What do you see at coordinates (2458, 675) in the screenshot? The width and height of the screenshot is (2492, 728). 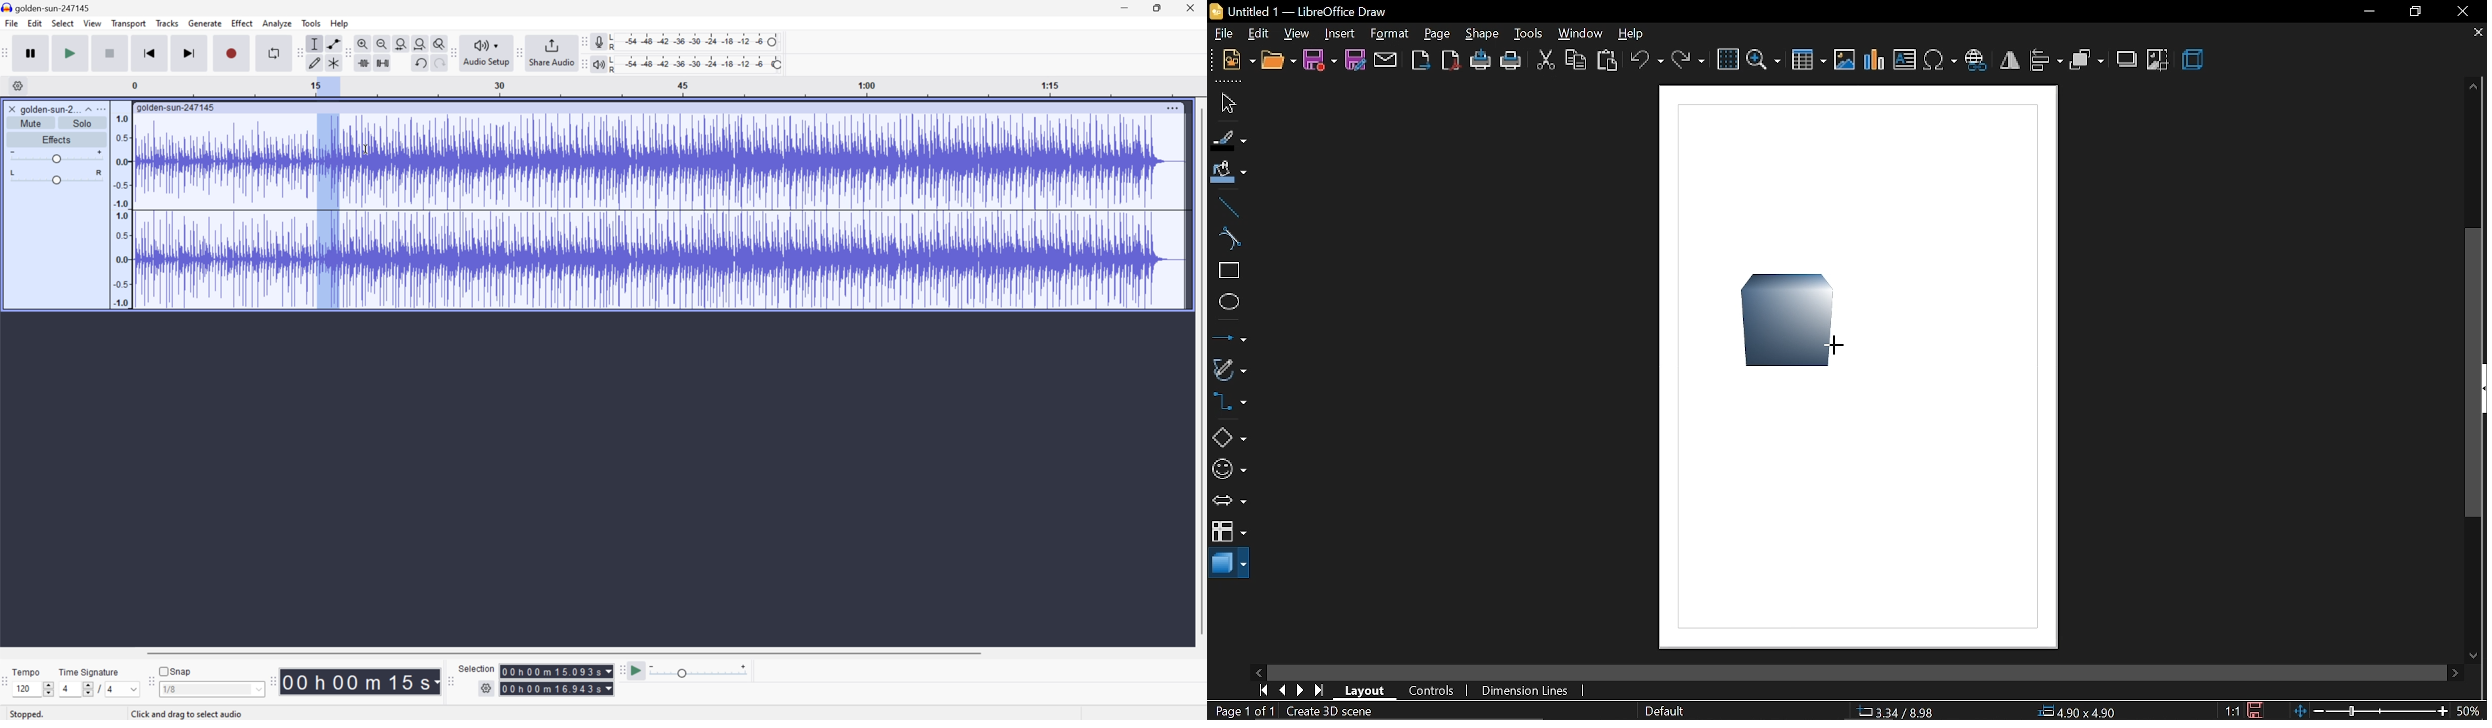 I see `move right` at bounding box center [2458, 675].